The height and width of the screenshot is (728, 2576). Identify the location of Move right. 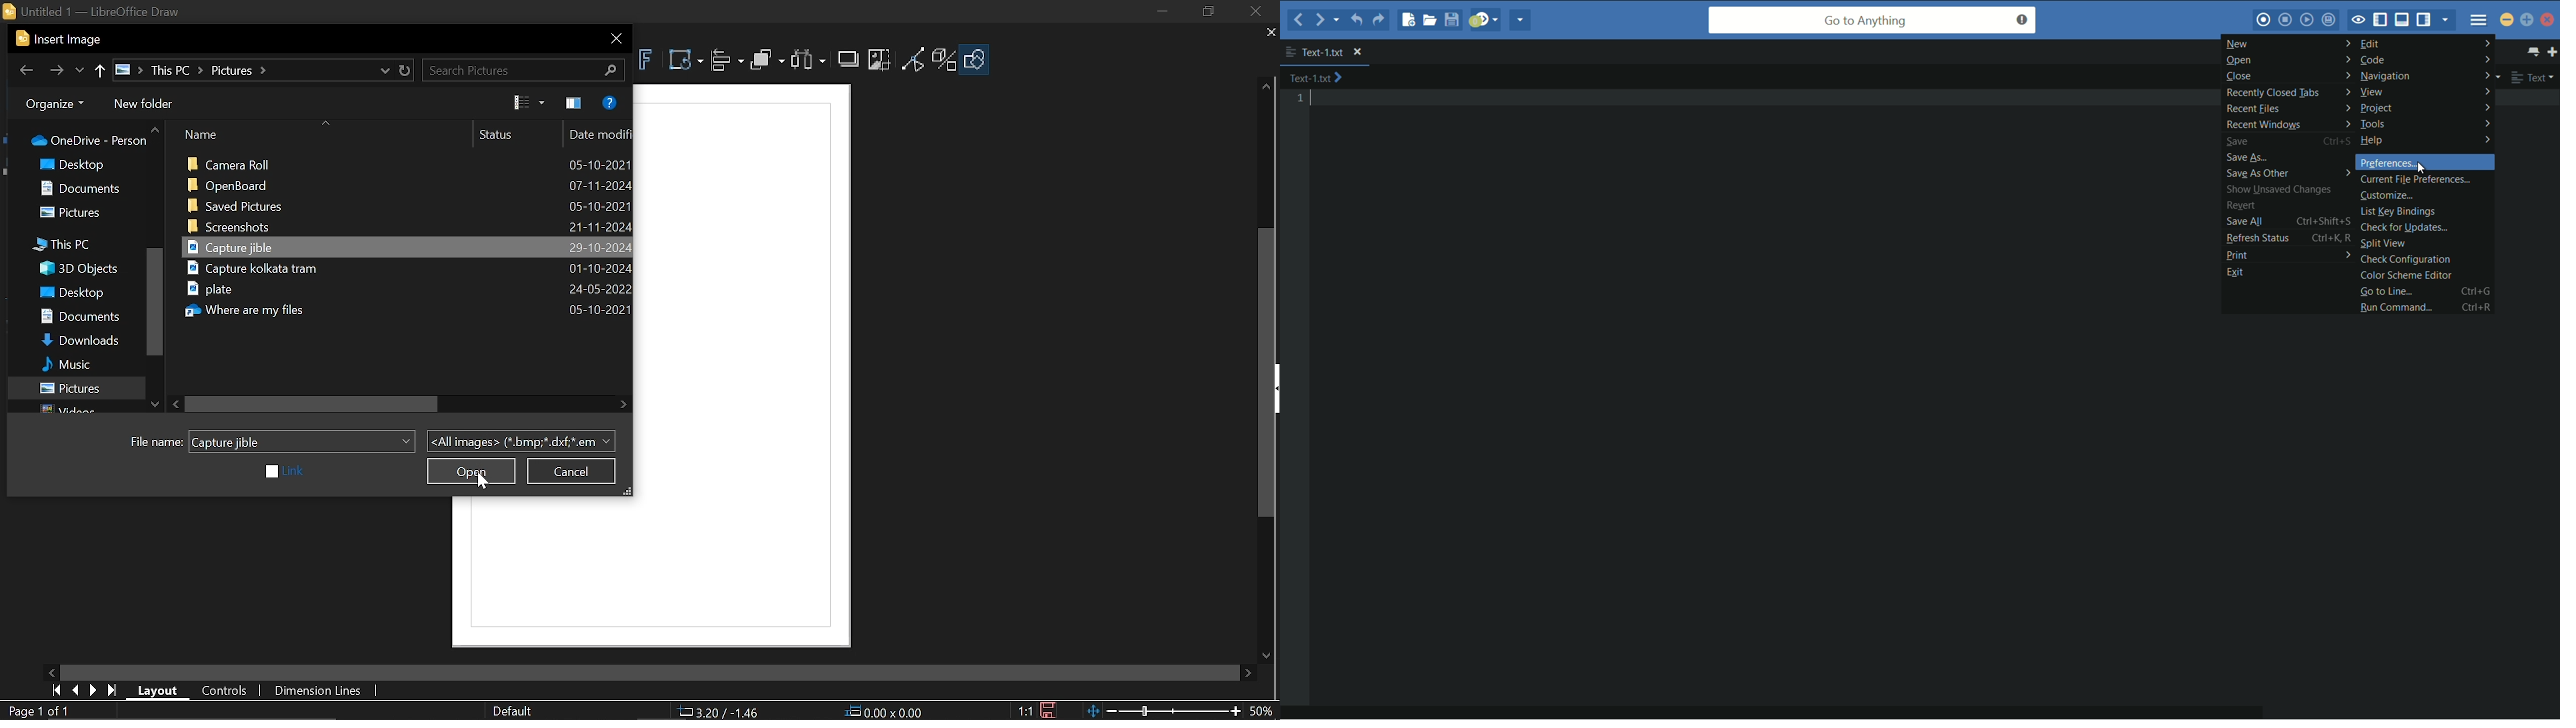
(627, 404).